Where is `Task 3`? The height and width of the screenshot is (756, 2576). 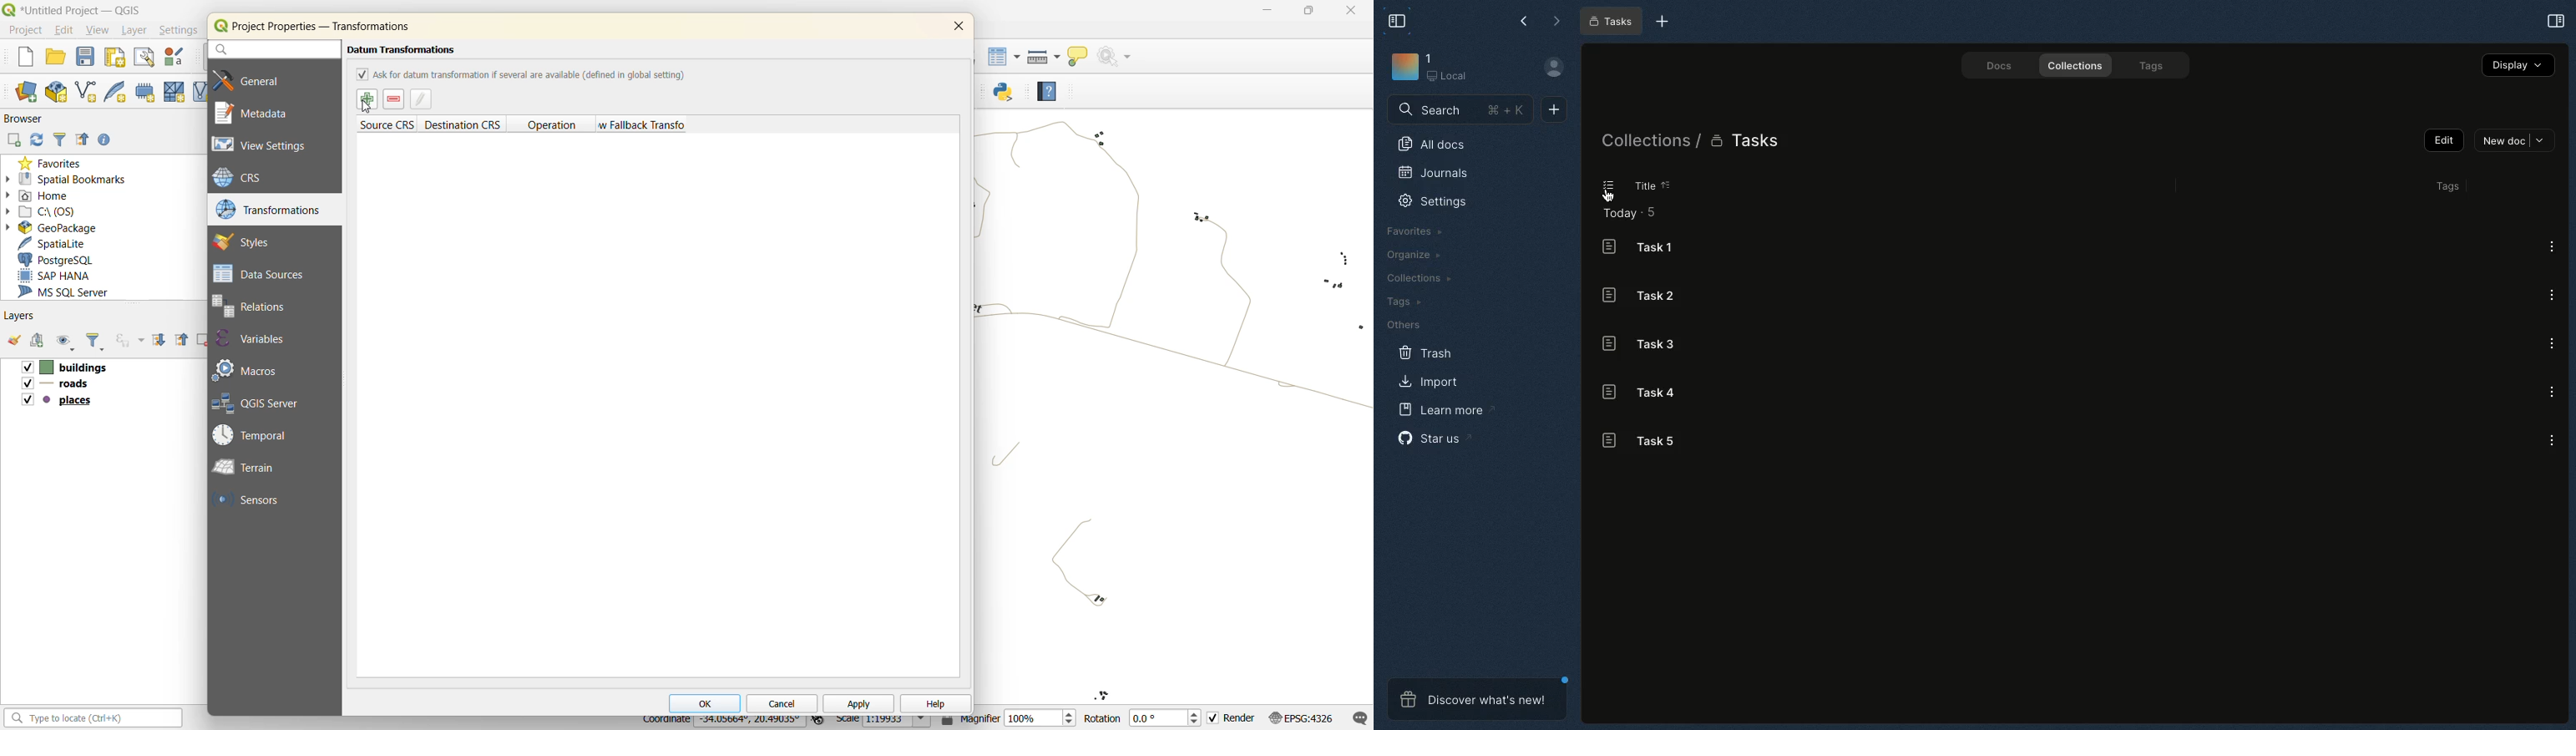
Task 3 is located at coordinates (1643, 343).